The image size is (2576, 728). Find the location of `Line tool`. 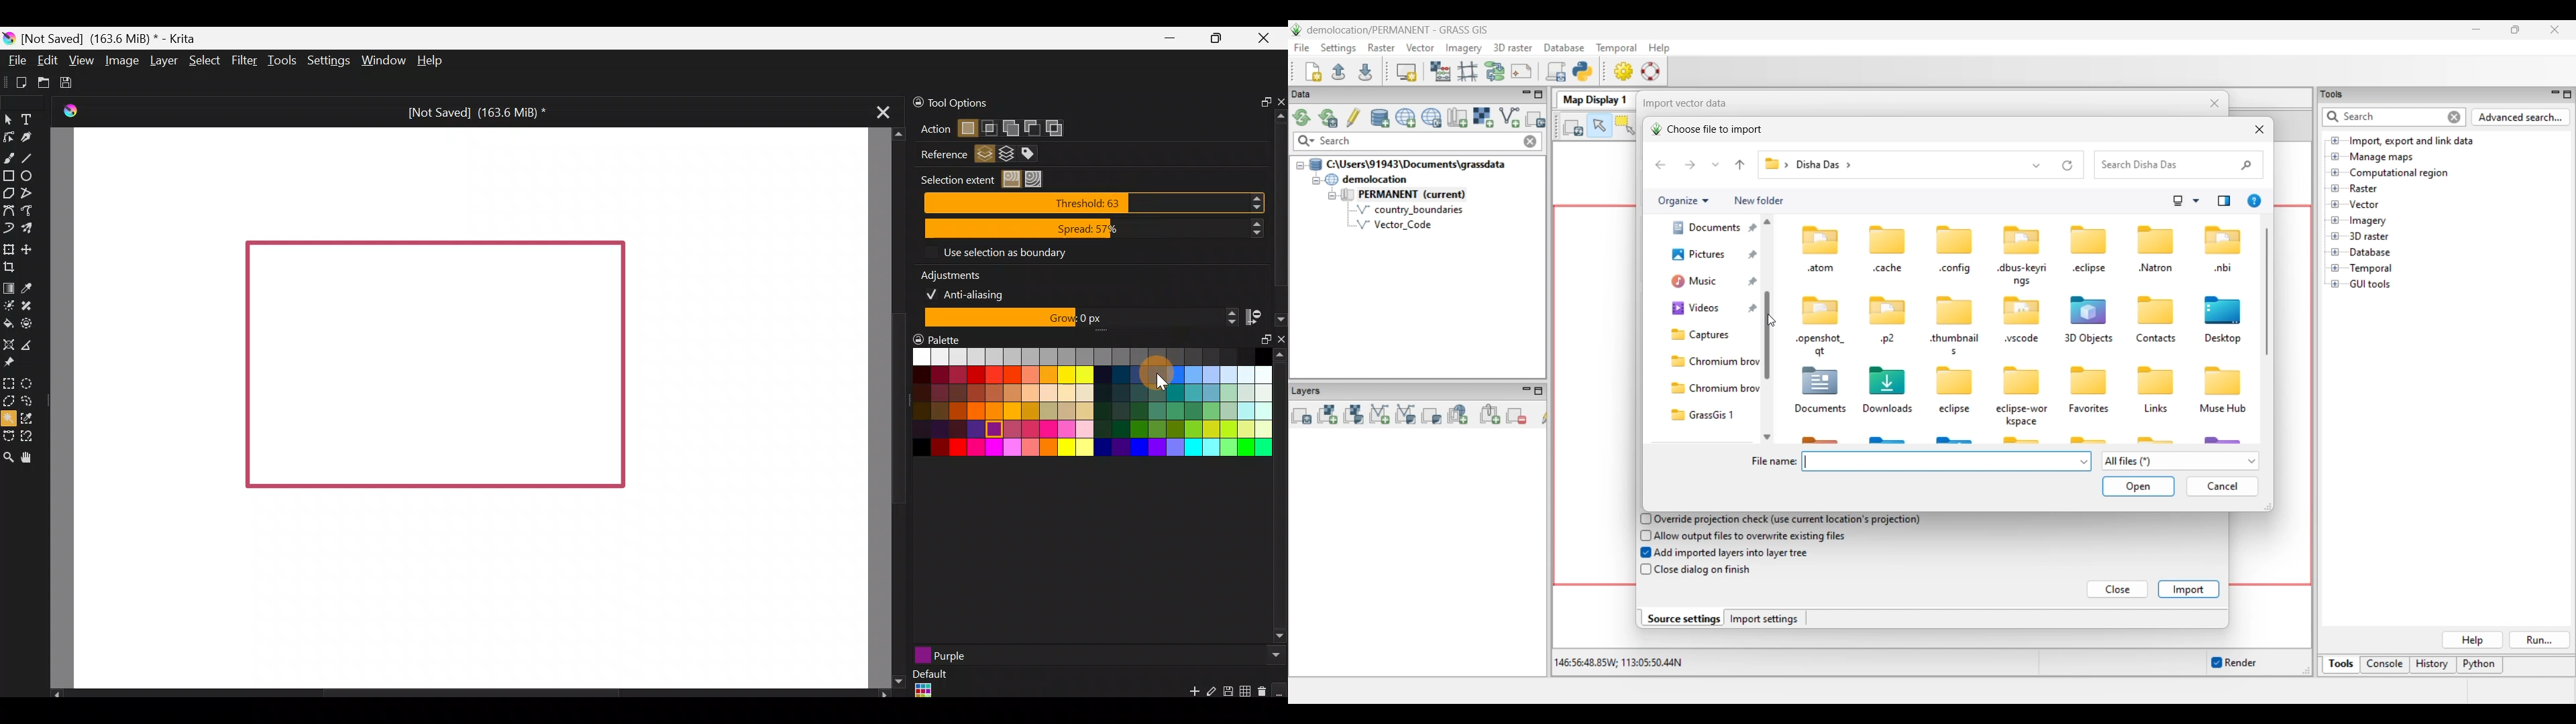

Line tool is located at coordinates (32, 154).